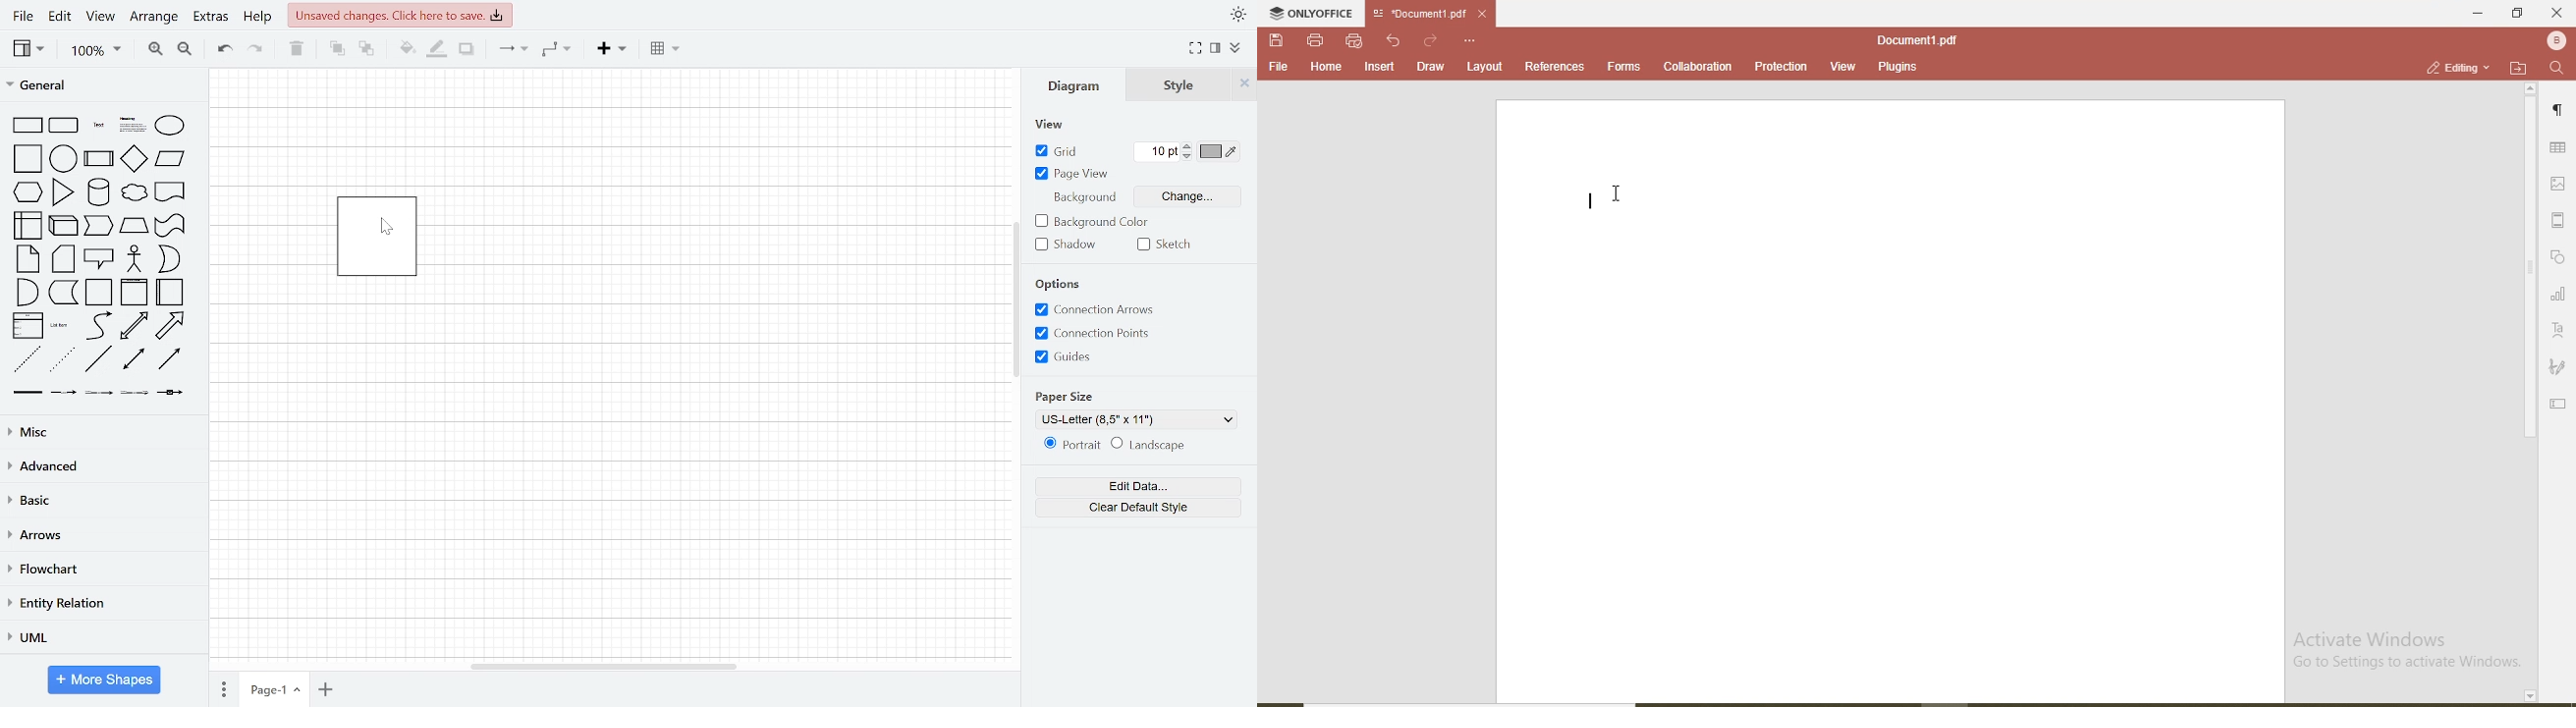 This screenshot has width=2576, height=728. I want to click on style, so click(1184, 85).